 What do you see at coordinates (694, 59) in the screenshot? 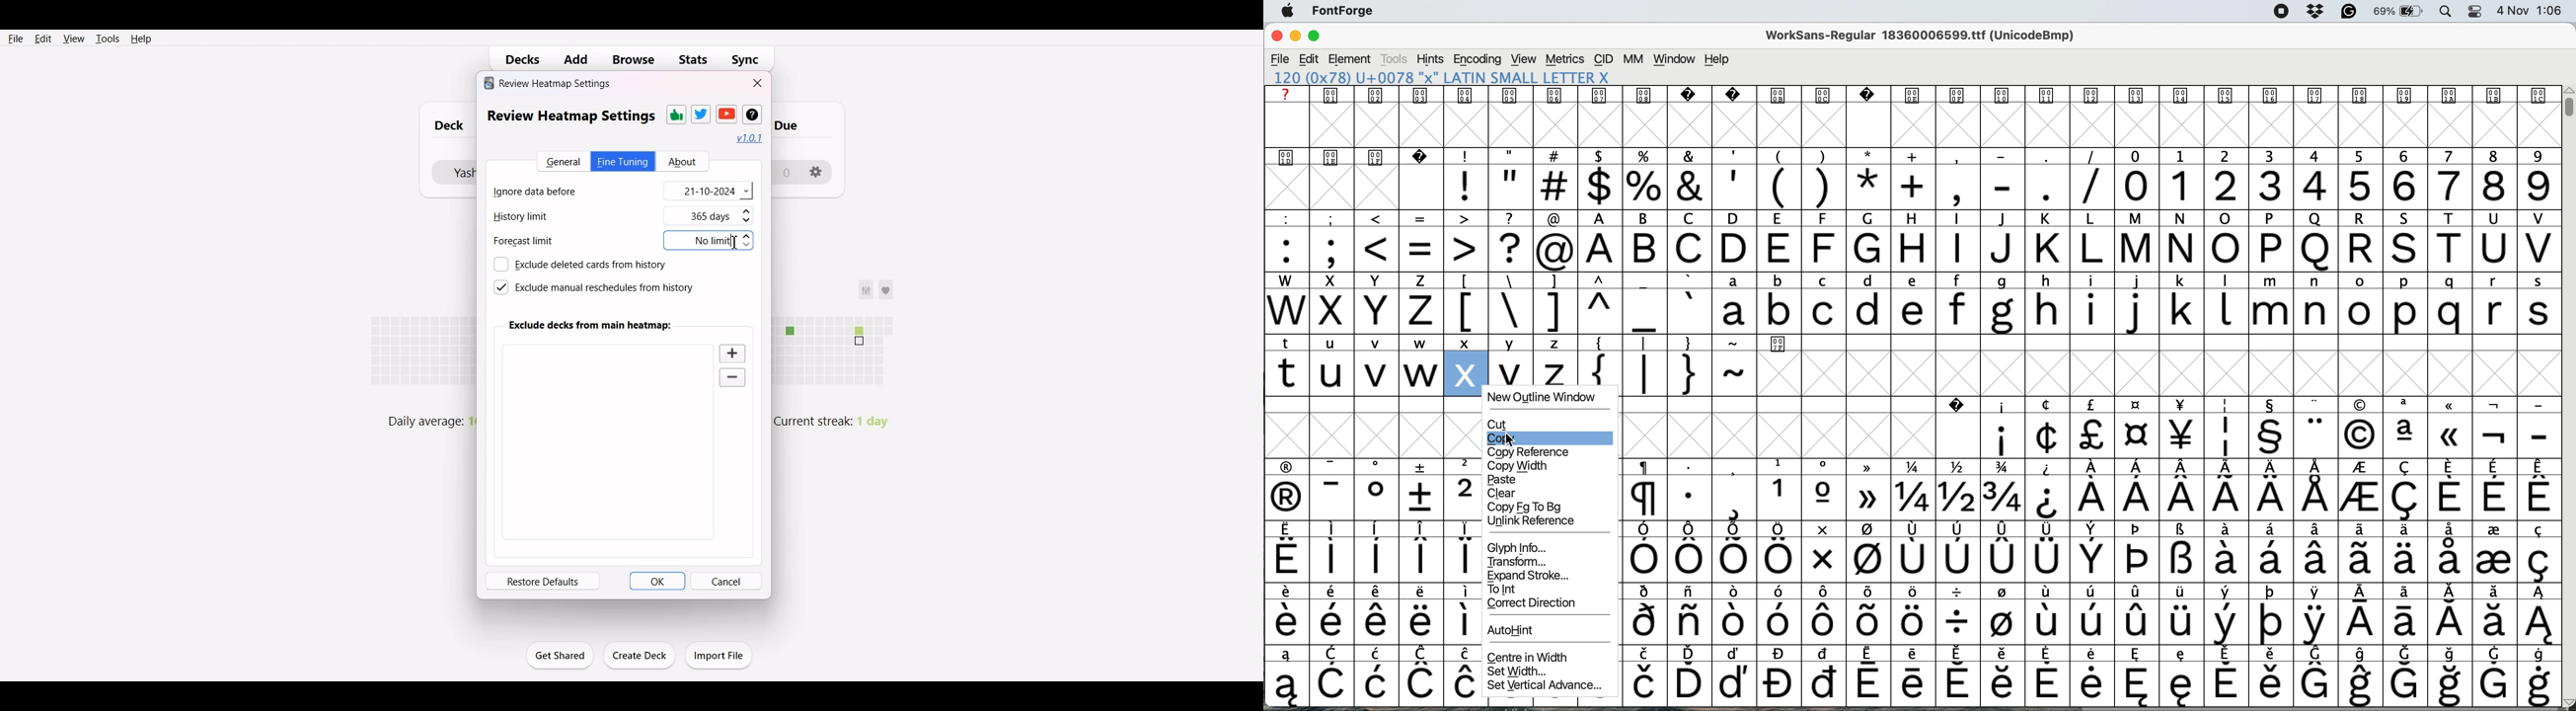
I see `Stats` at bounding box center [694, 59].